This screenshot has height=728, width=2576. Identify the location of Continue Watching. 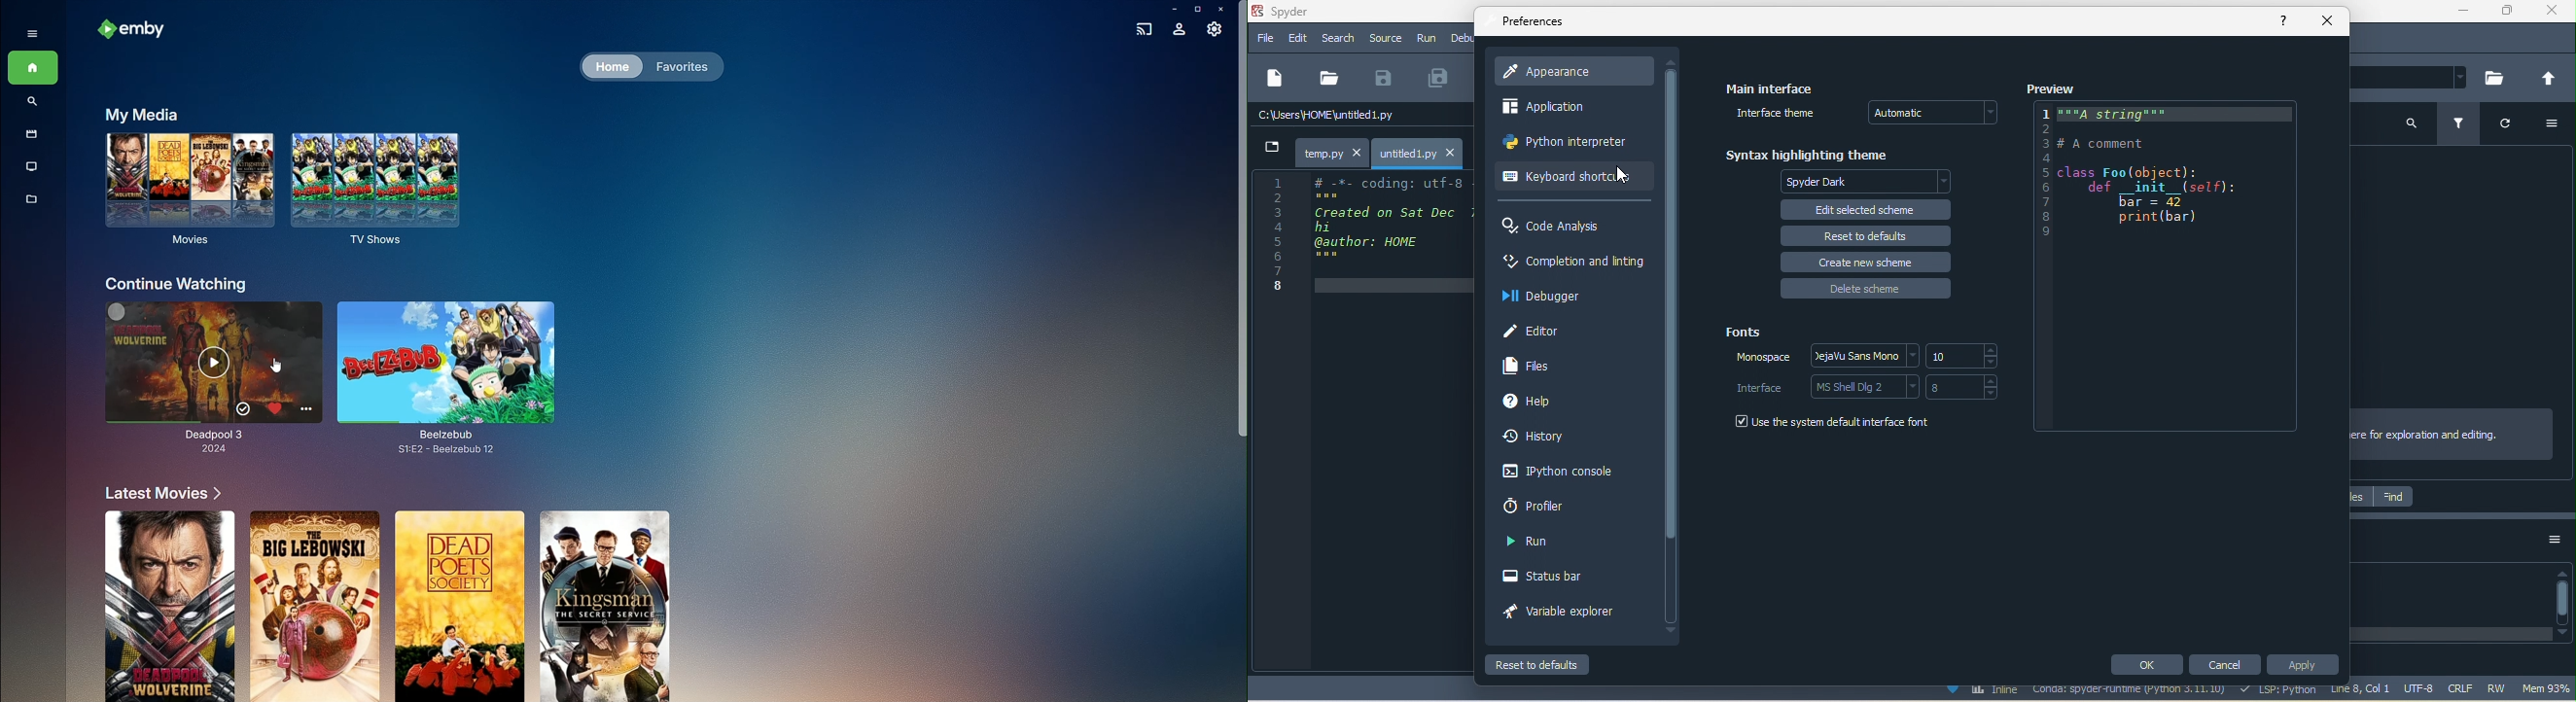
(177, 283).